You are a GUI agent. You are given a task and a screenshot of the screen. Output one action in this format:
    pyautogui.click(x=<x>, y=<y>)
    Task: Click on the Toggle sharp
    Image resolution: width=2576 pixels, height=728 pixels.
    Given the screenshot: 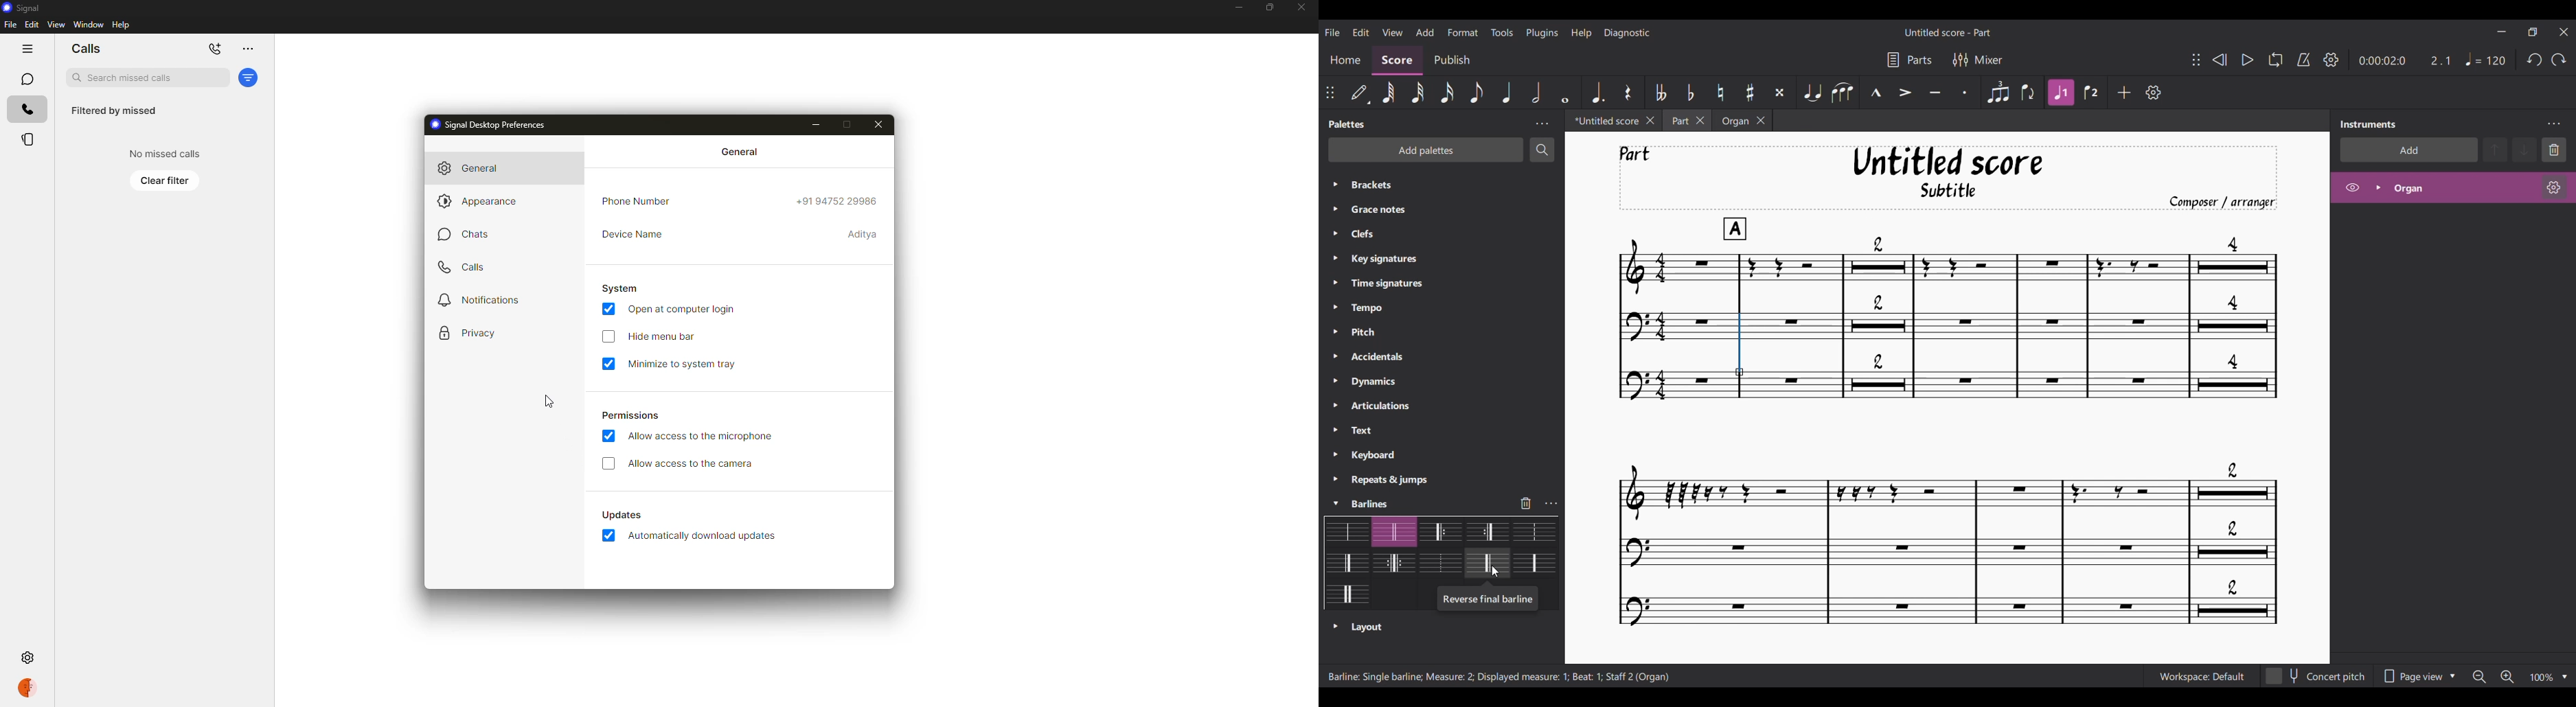 What is the action you would take?
    pyautogui.click(x=1750, y=92)
    